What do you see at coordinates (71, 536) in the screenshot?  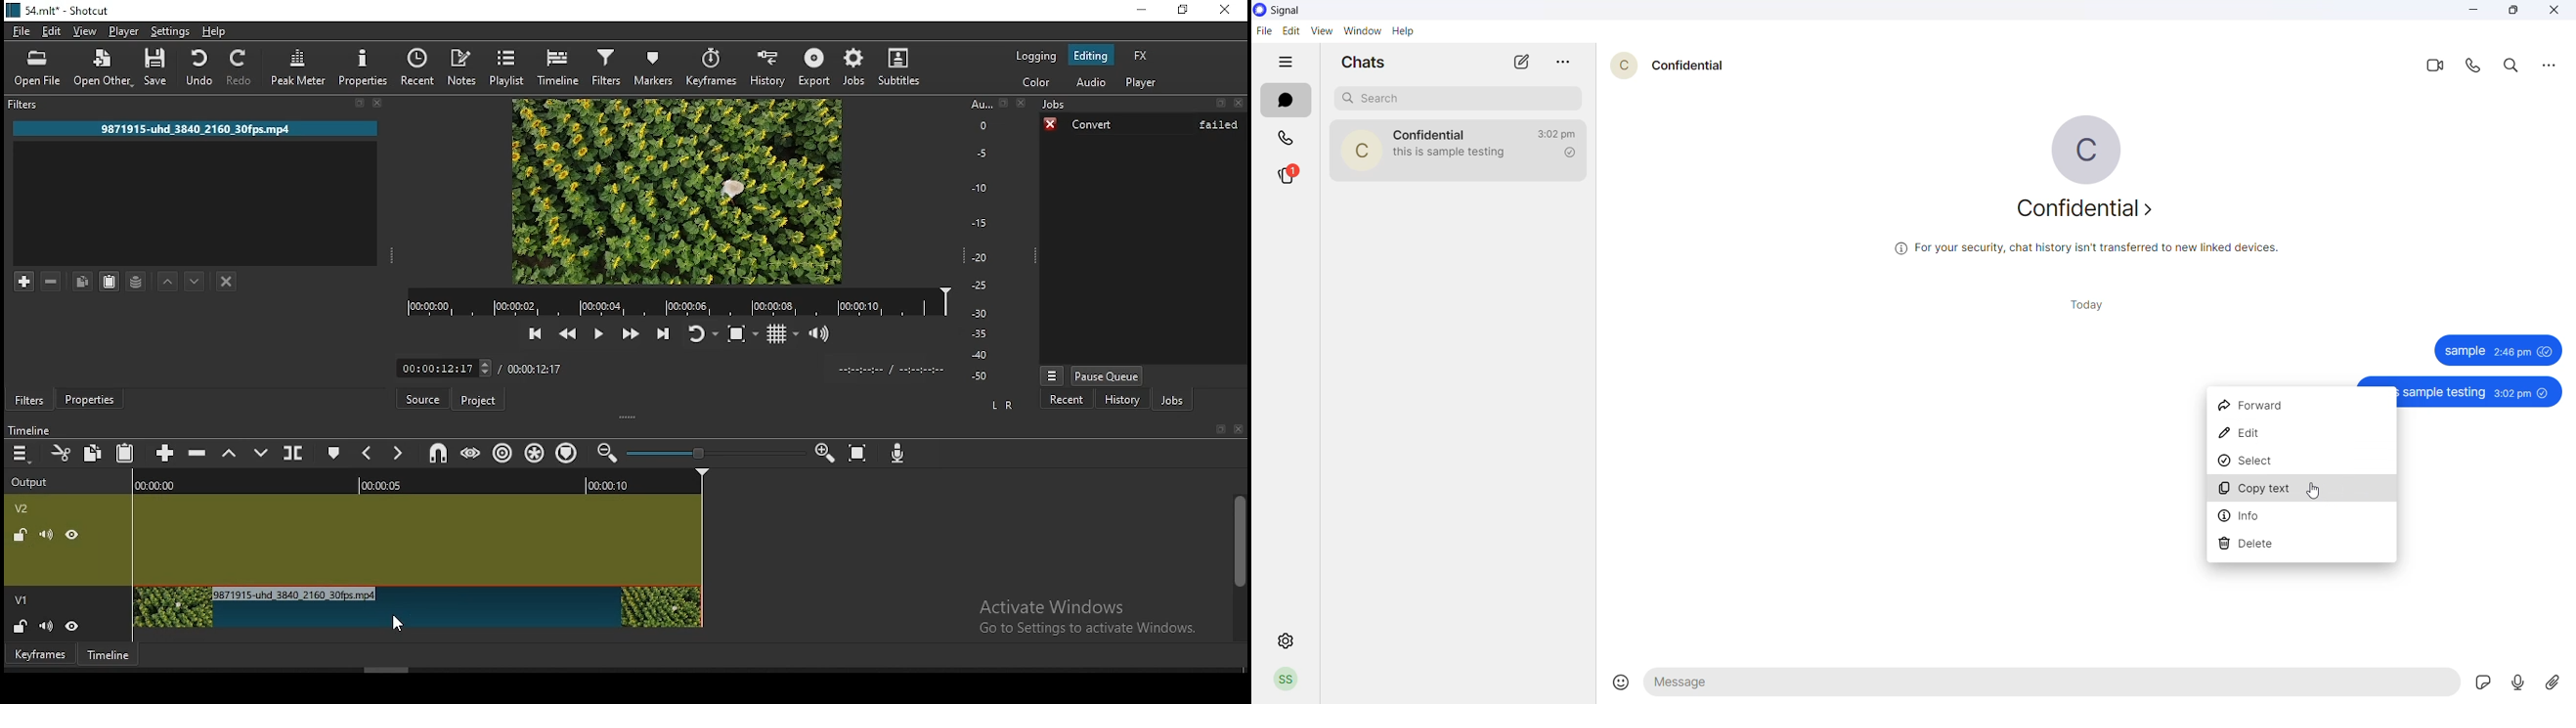 I see `view/hide` at bounding box center [71, 536].